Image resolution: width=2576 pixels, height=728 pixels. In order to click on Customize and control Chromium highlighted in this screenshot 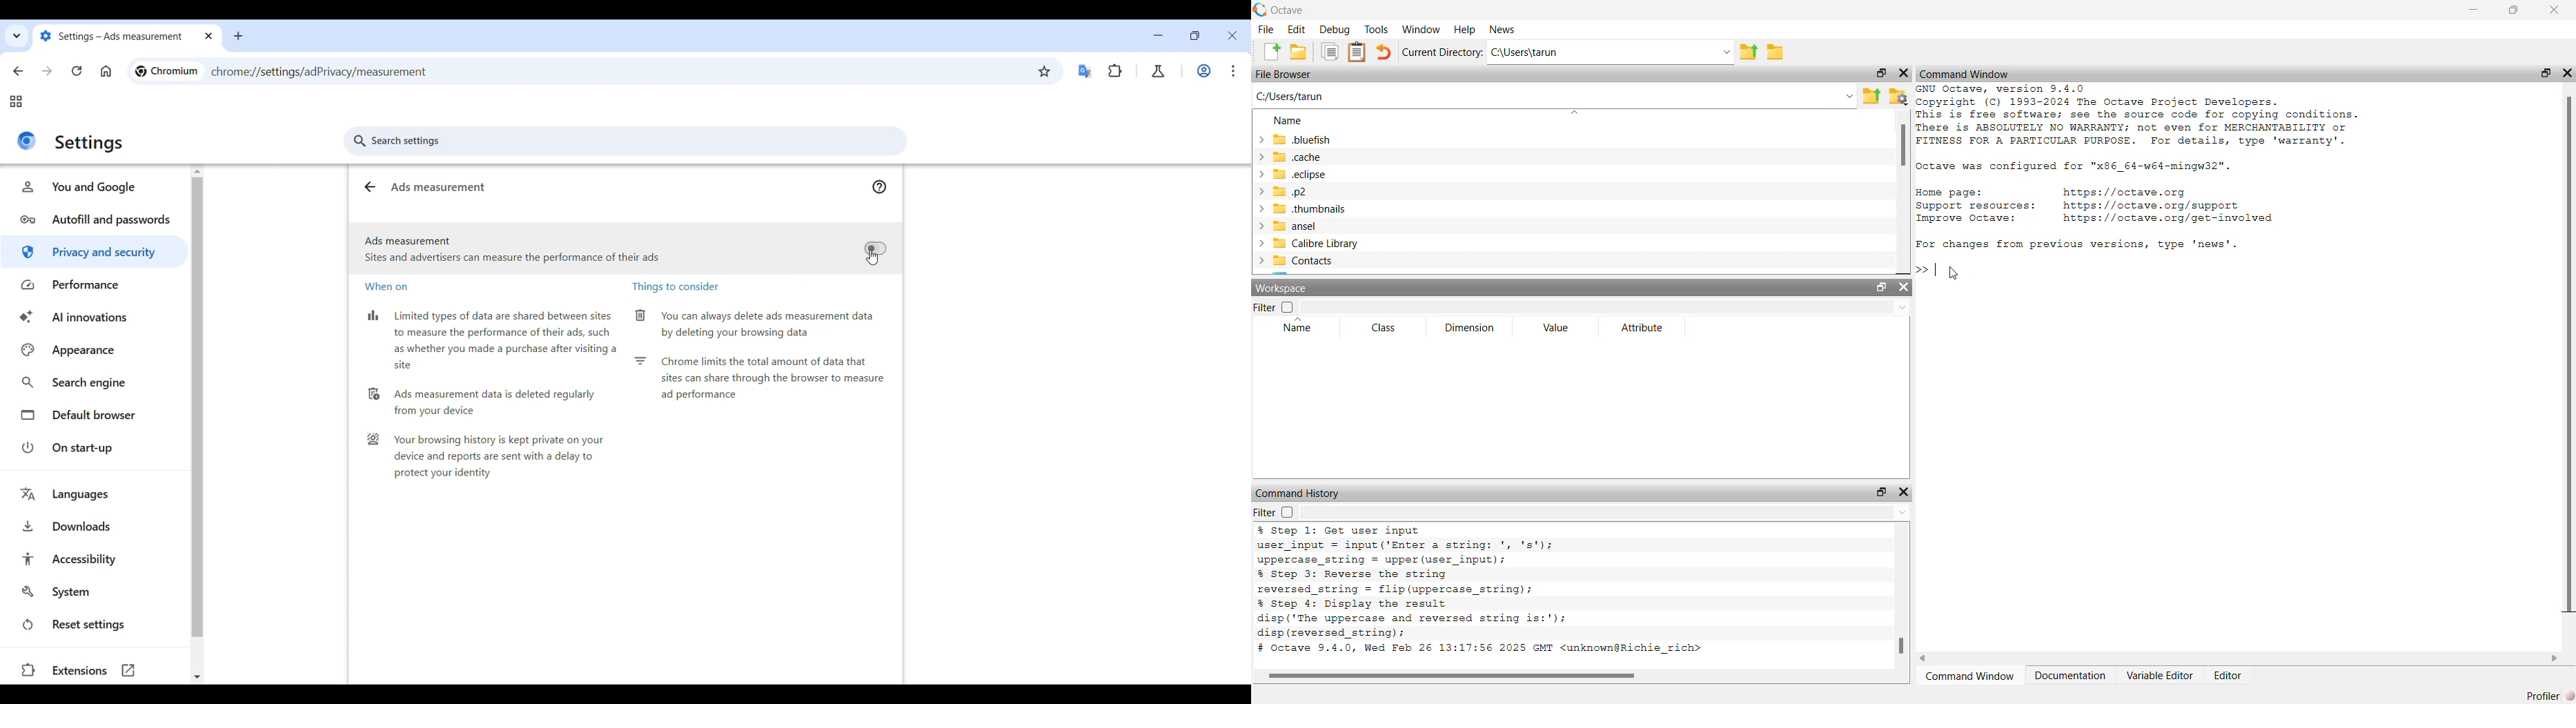, I will do `click(1234, 71)`.